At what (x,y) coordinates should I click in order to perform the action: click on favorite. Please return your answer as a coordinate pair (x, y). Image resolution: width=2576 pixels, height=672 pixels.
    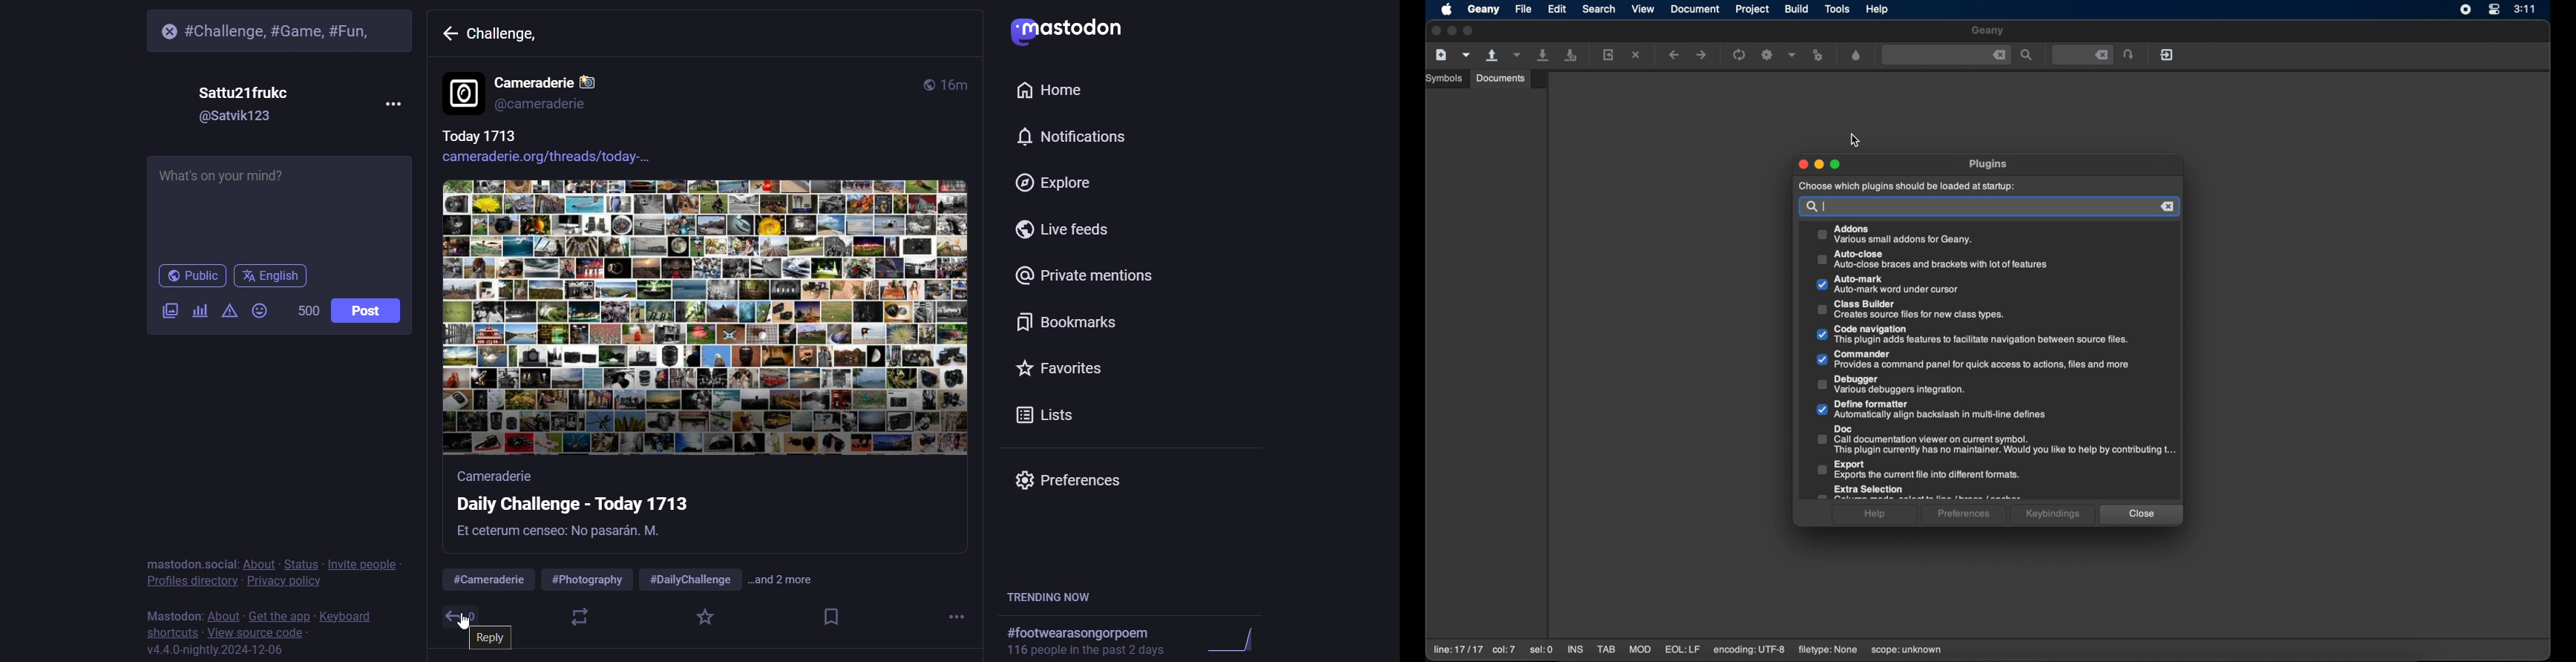
    Looking at the image, I should click on (704, 618).